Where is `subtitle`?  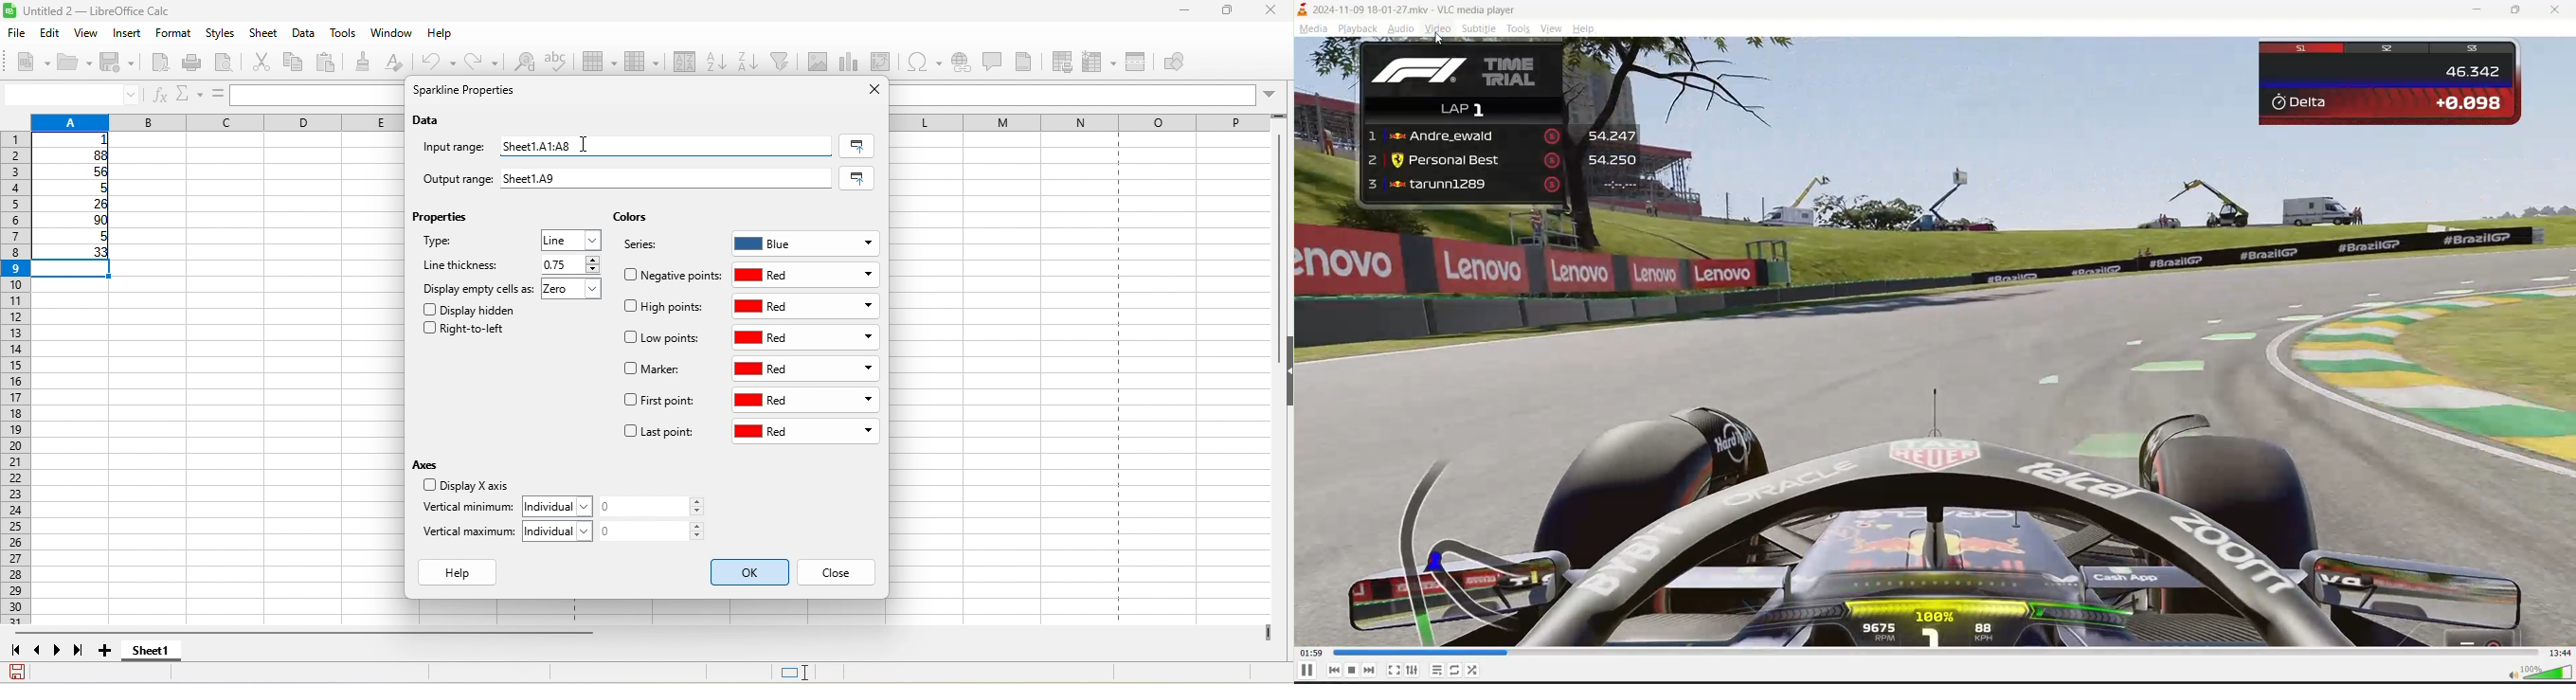 subtitle is located at coordinates (1479, 29).